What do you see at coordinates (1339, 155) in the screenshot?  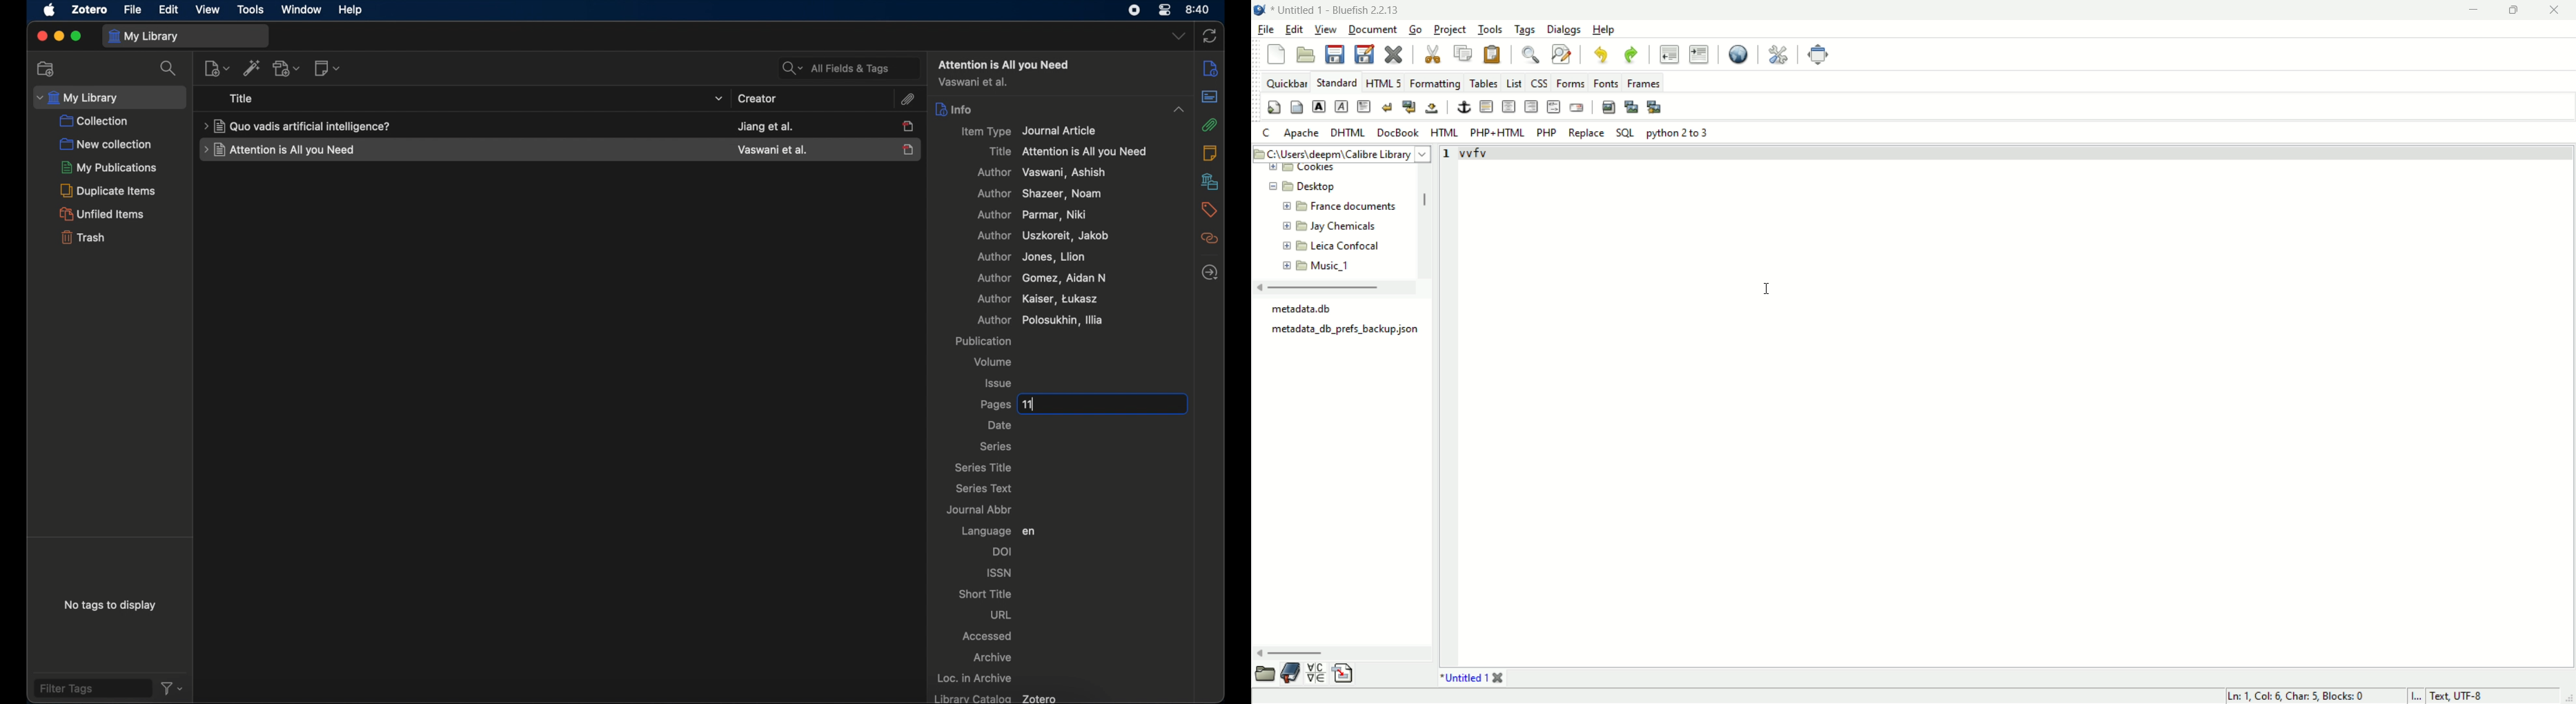 I see `C:\Users\deepm\Calibre Library` at bounding box center [1339, 155].